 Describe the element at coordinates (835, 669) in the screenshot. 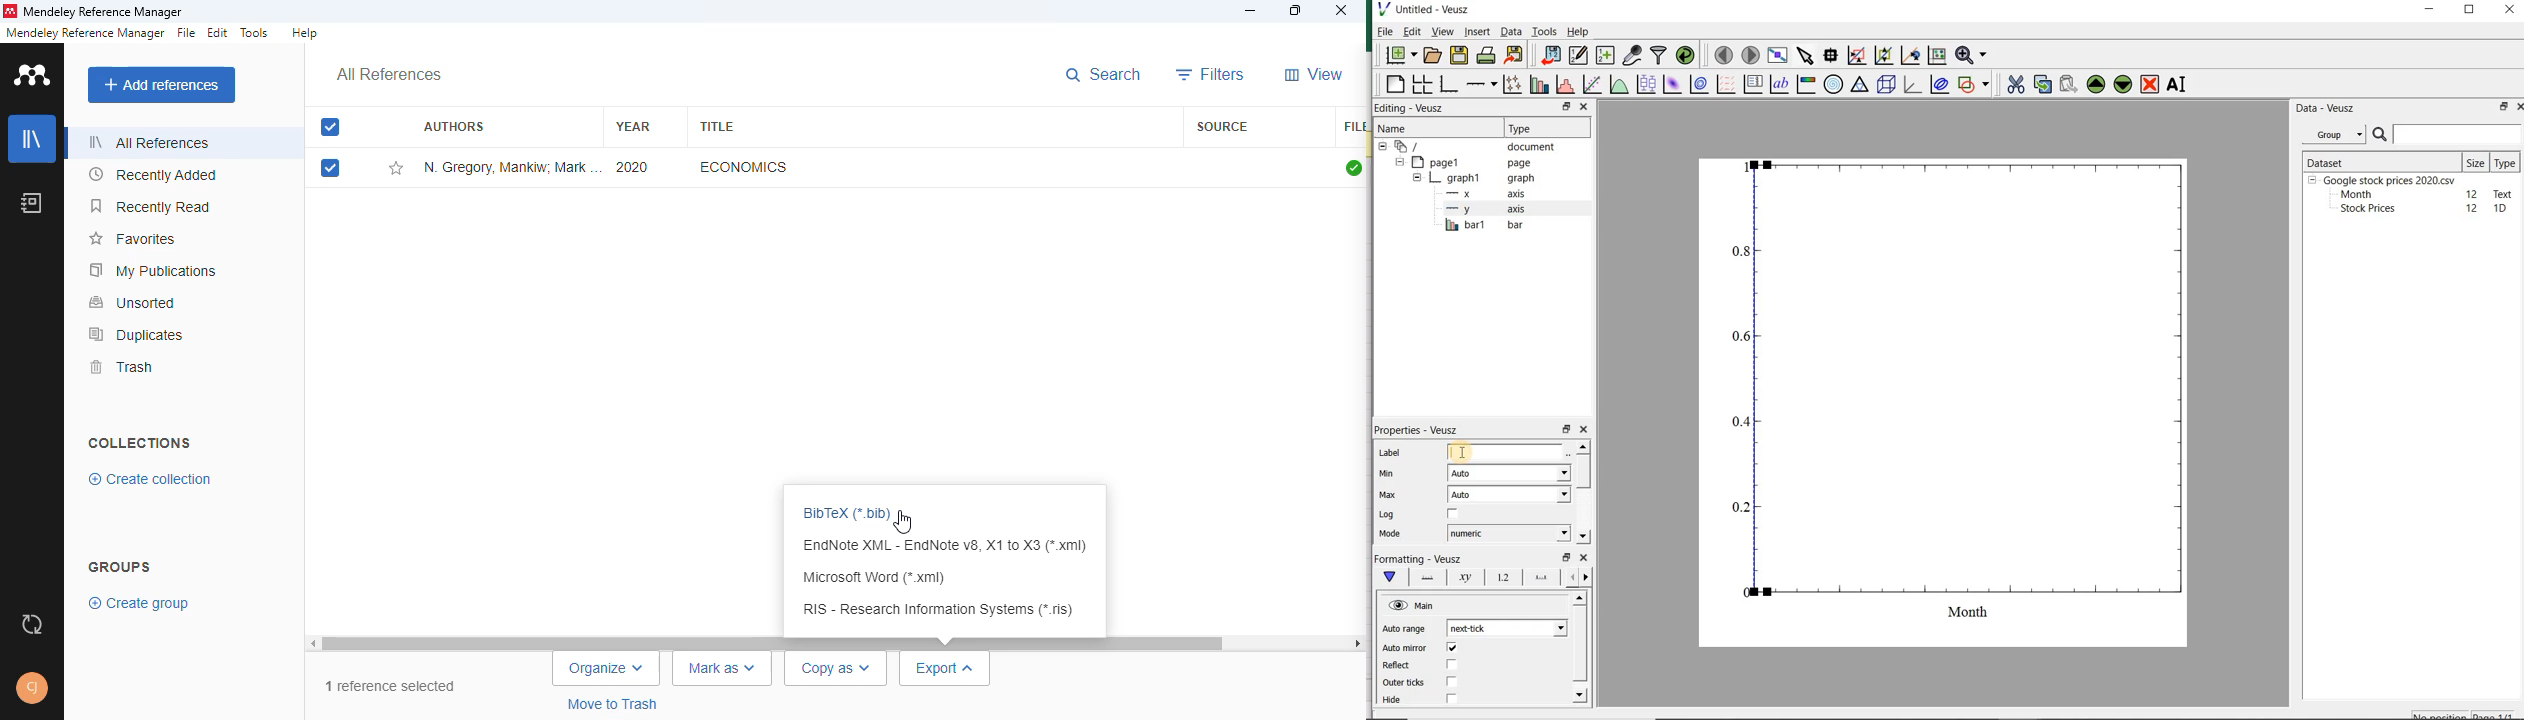

I see `copy as` at that location.